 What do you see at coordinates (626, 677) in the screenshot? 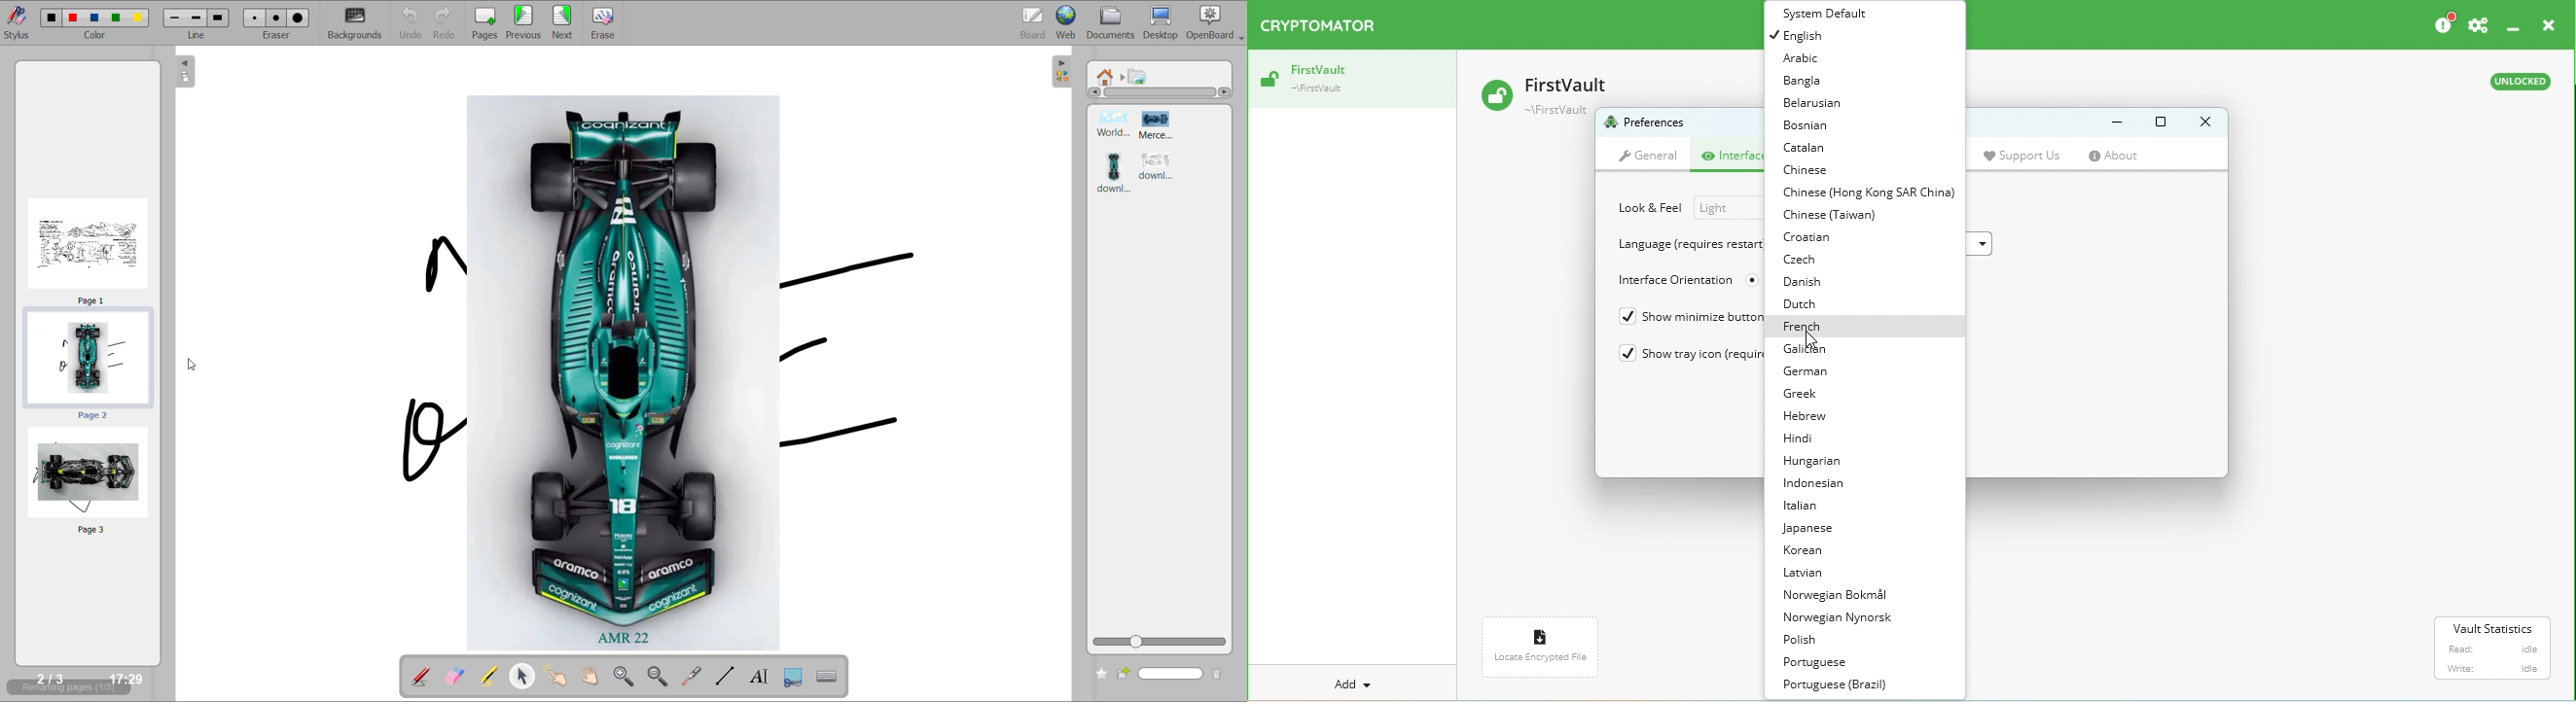
I see `zoom in` at bounding box center [626, 677].